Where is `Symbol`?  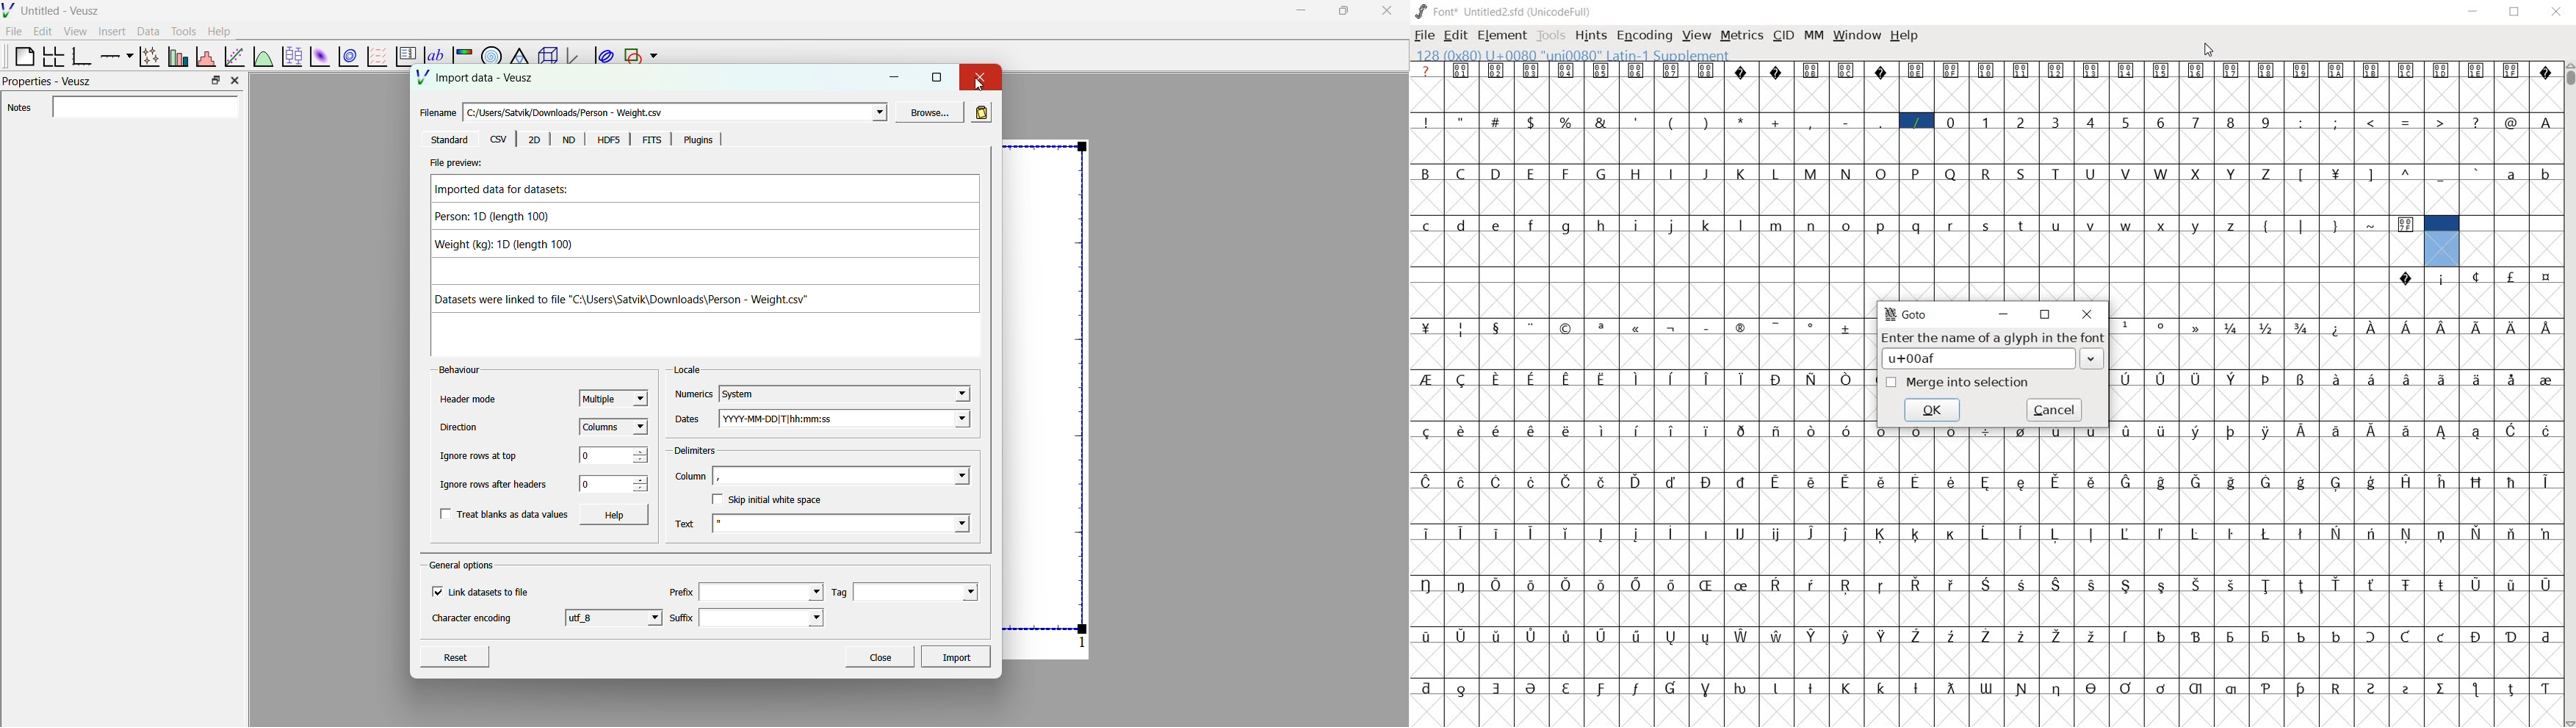
Symbol is located at coordinates (1811, 378).